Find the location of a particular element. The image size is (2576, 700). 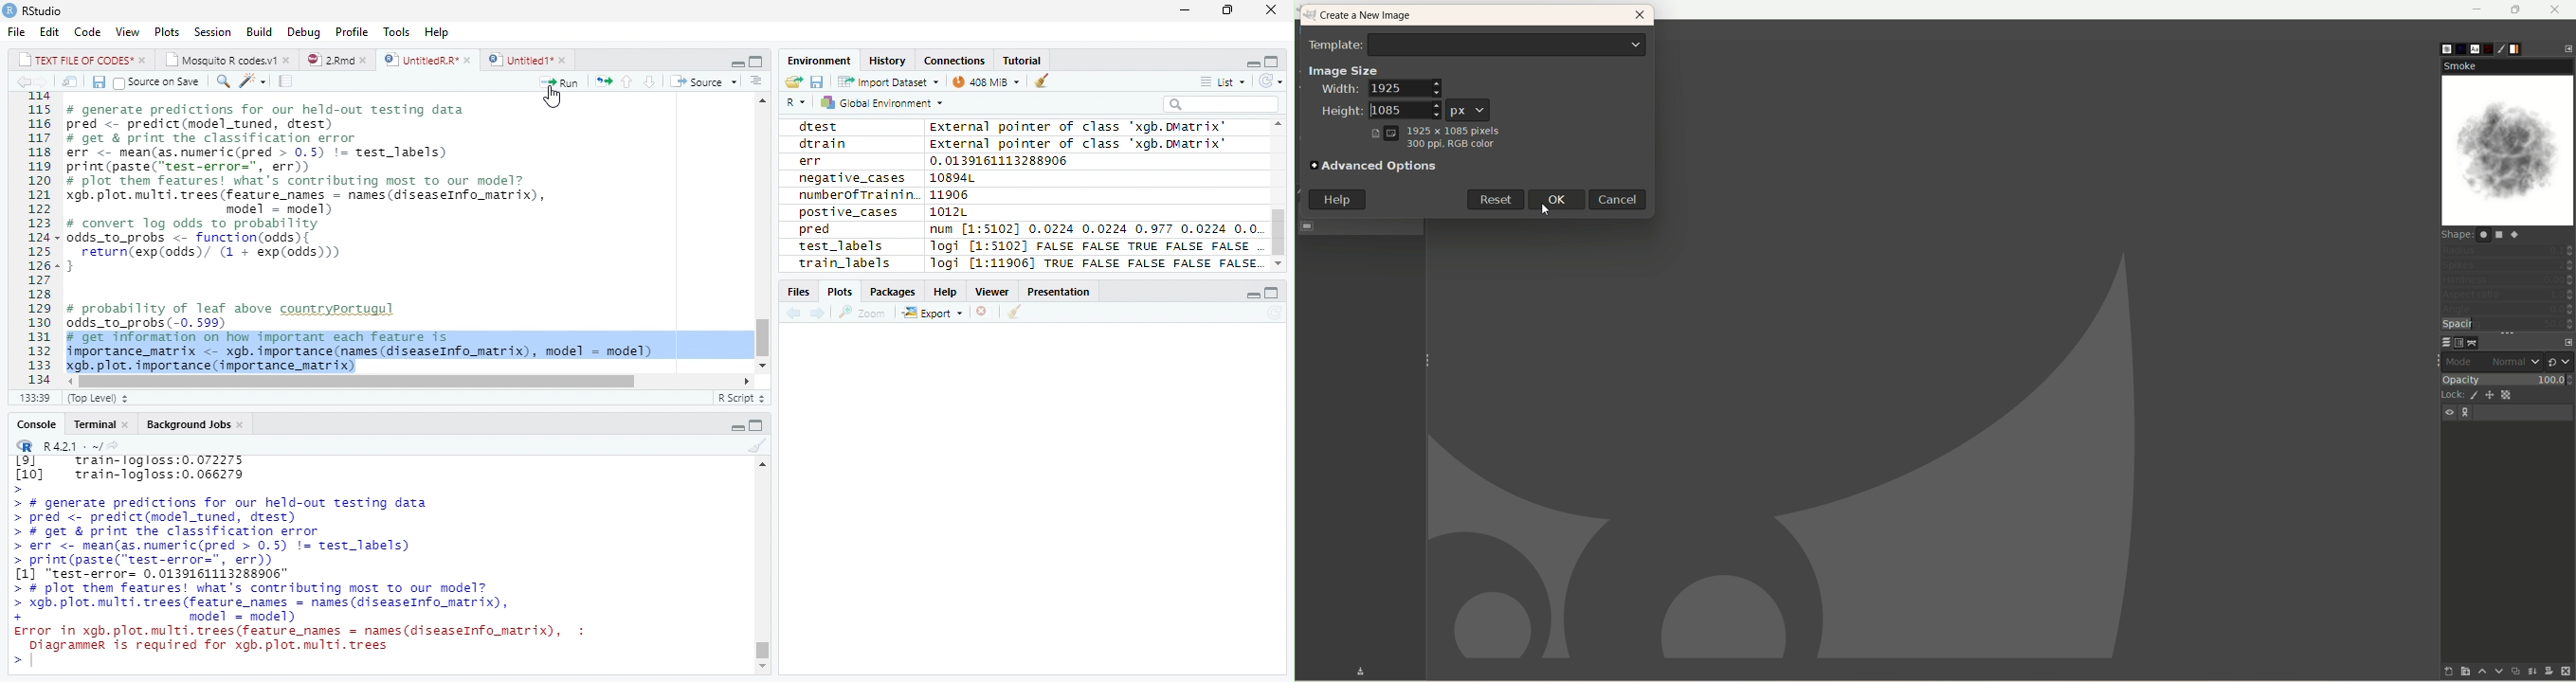

History is located at coordinates (889, 61).